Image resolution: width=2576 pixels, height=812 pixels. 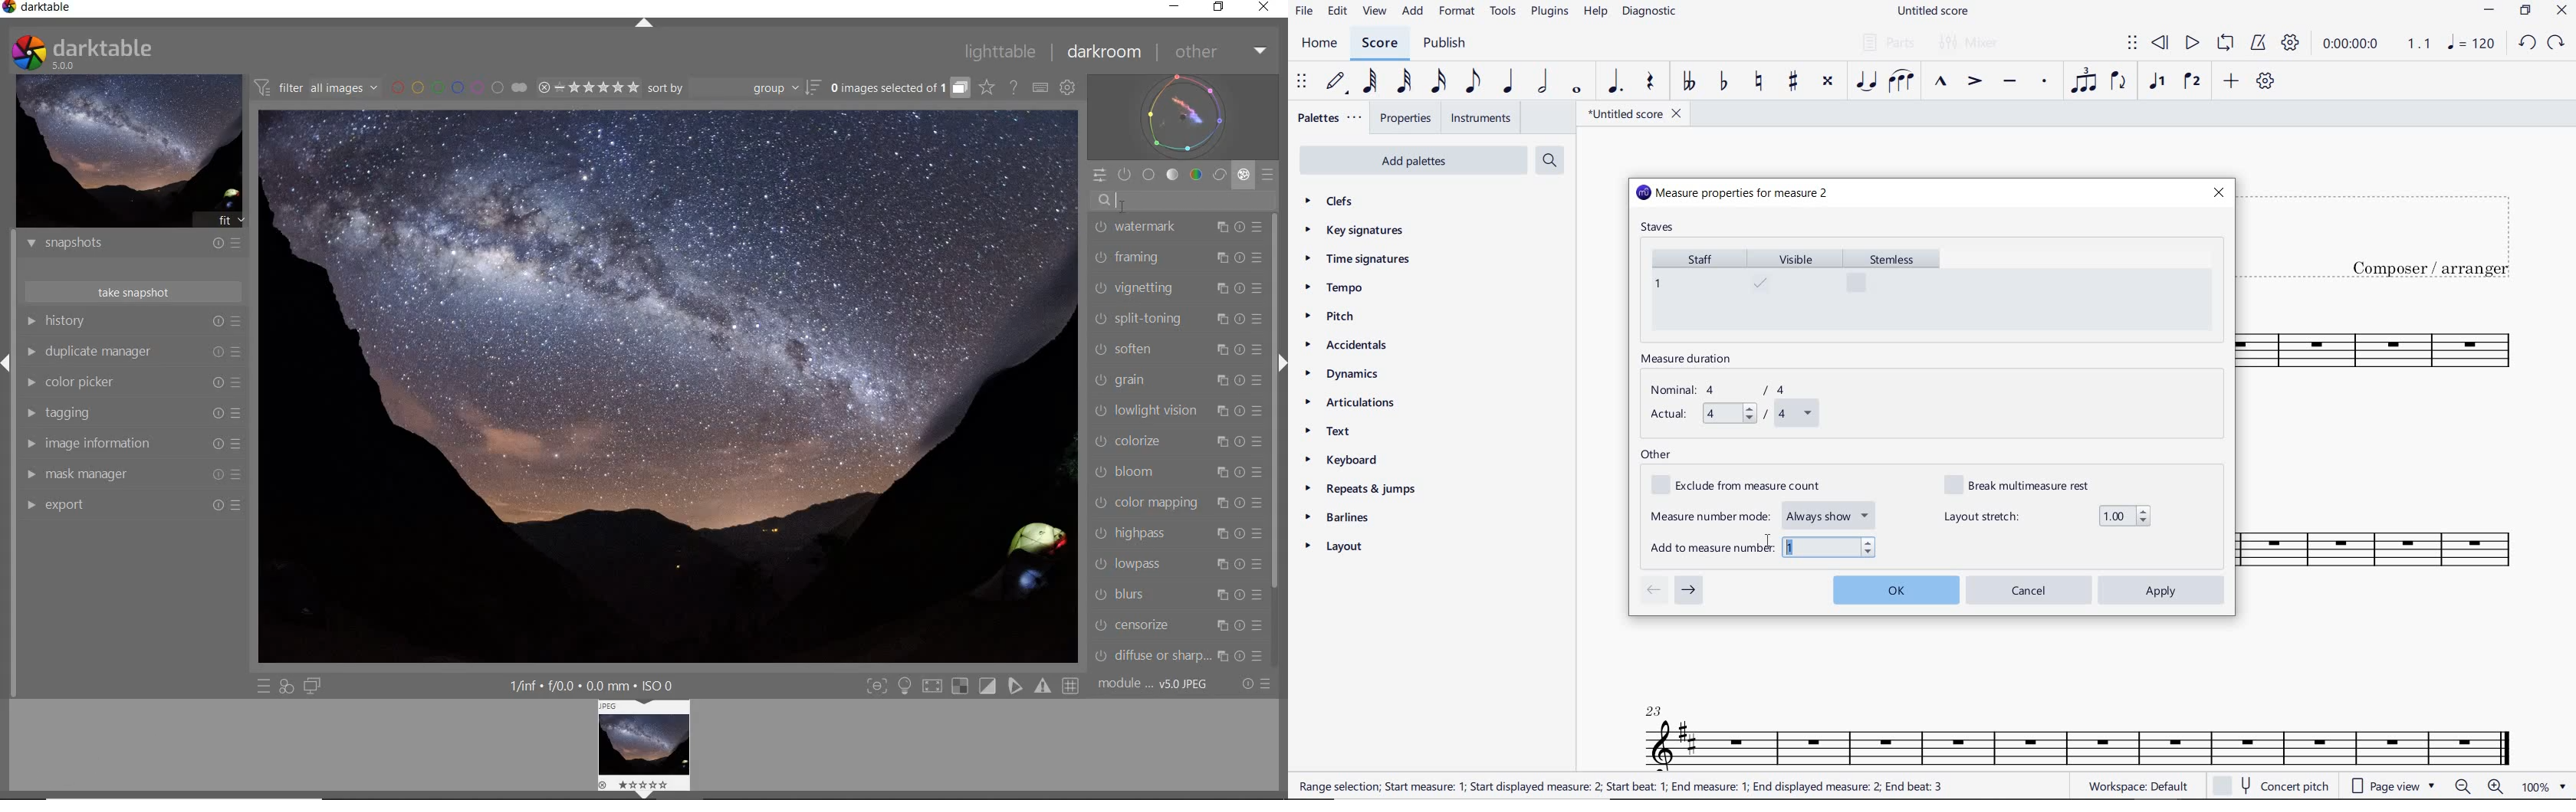 What do you see at coordinates (2526, 44) in the screenshot?
I see `UNDO` at bounding box center [2526, 44].